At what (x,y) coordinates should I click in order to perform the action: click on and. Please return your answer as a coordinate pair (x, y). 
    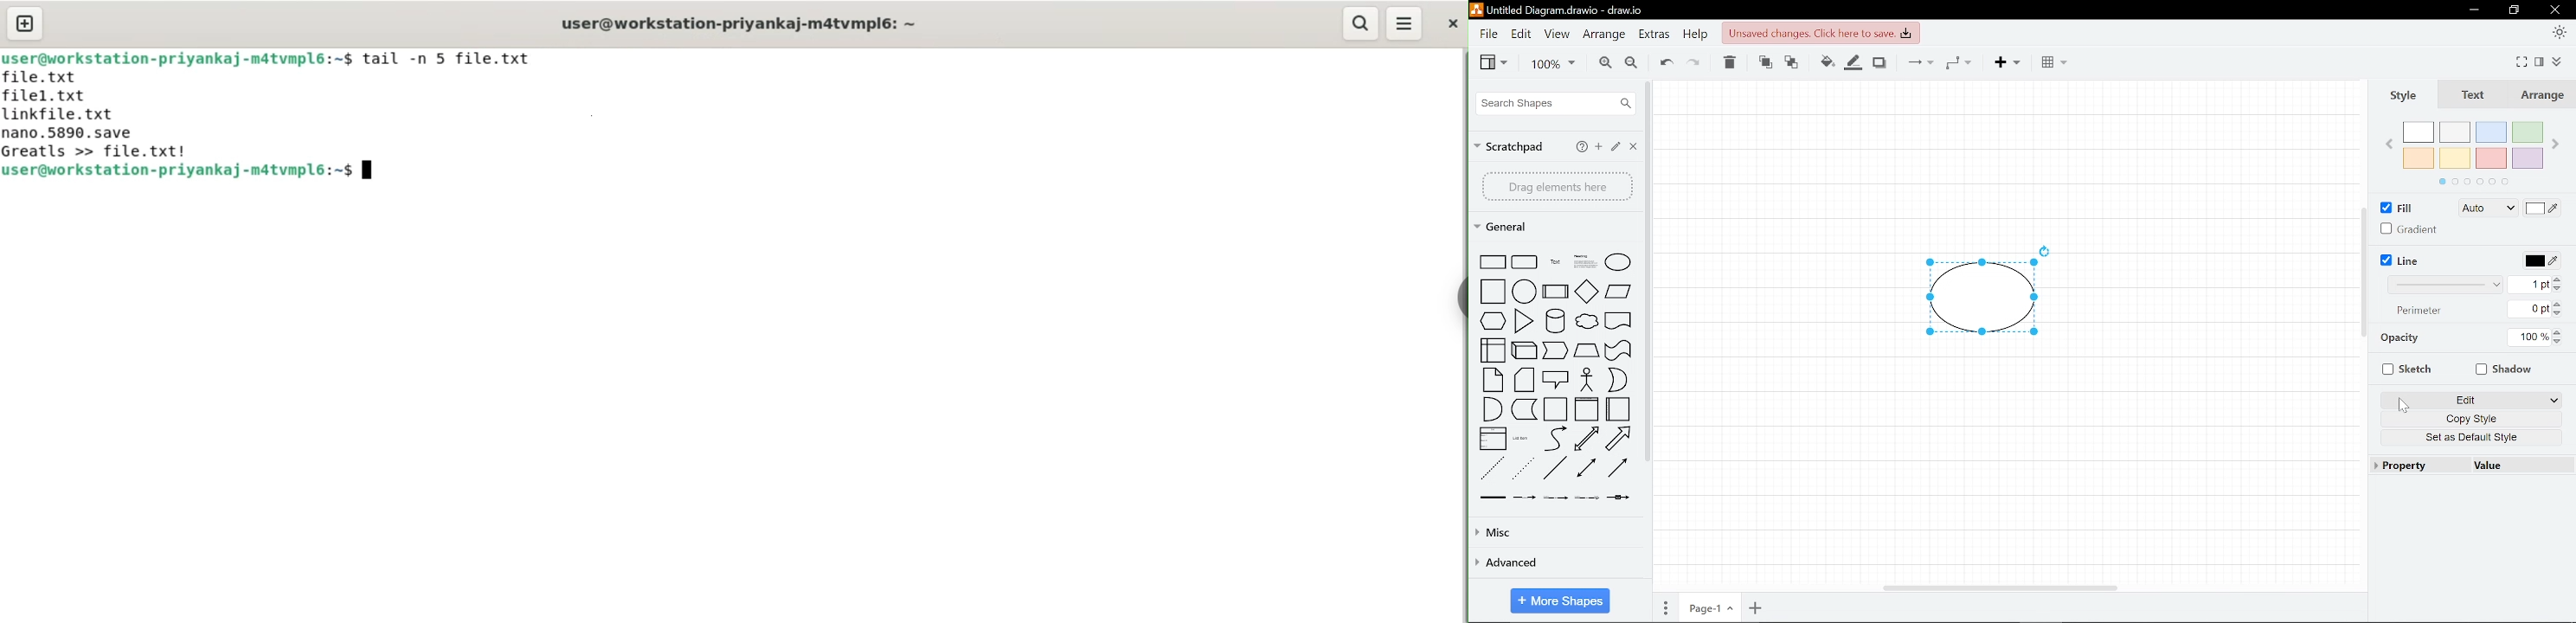
    Looking at the image, I should click on (1492, 410).